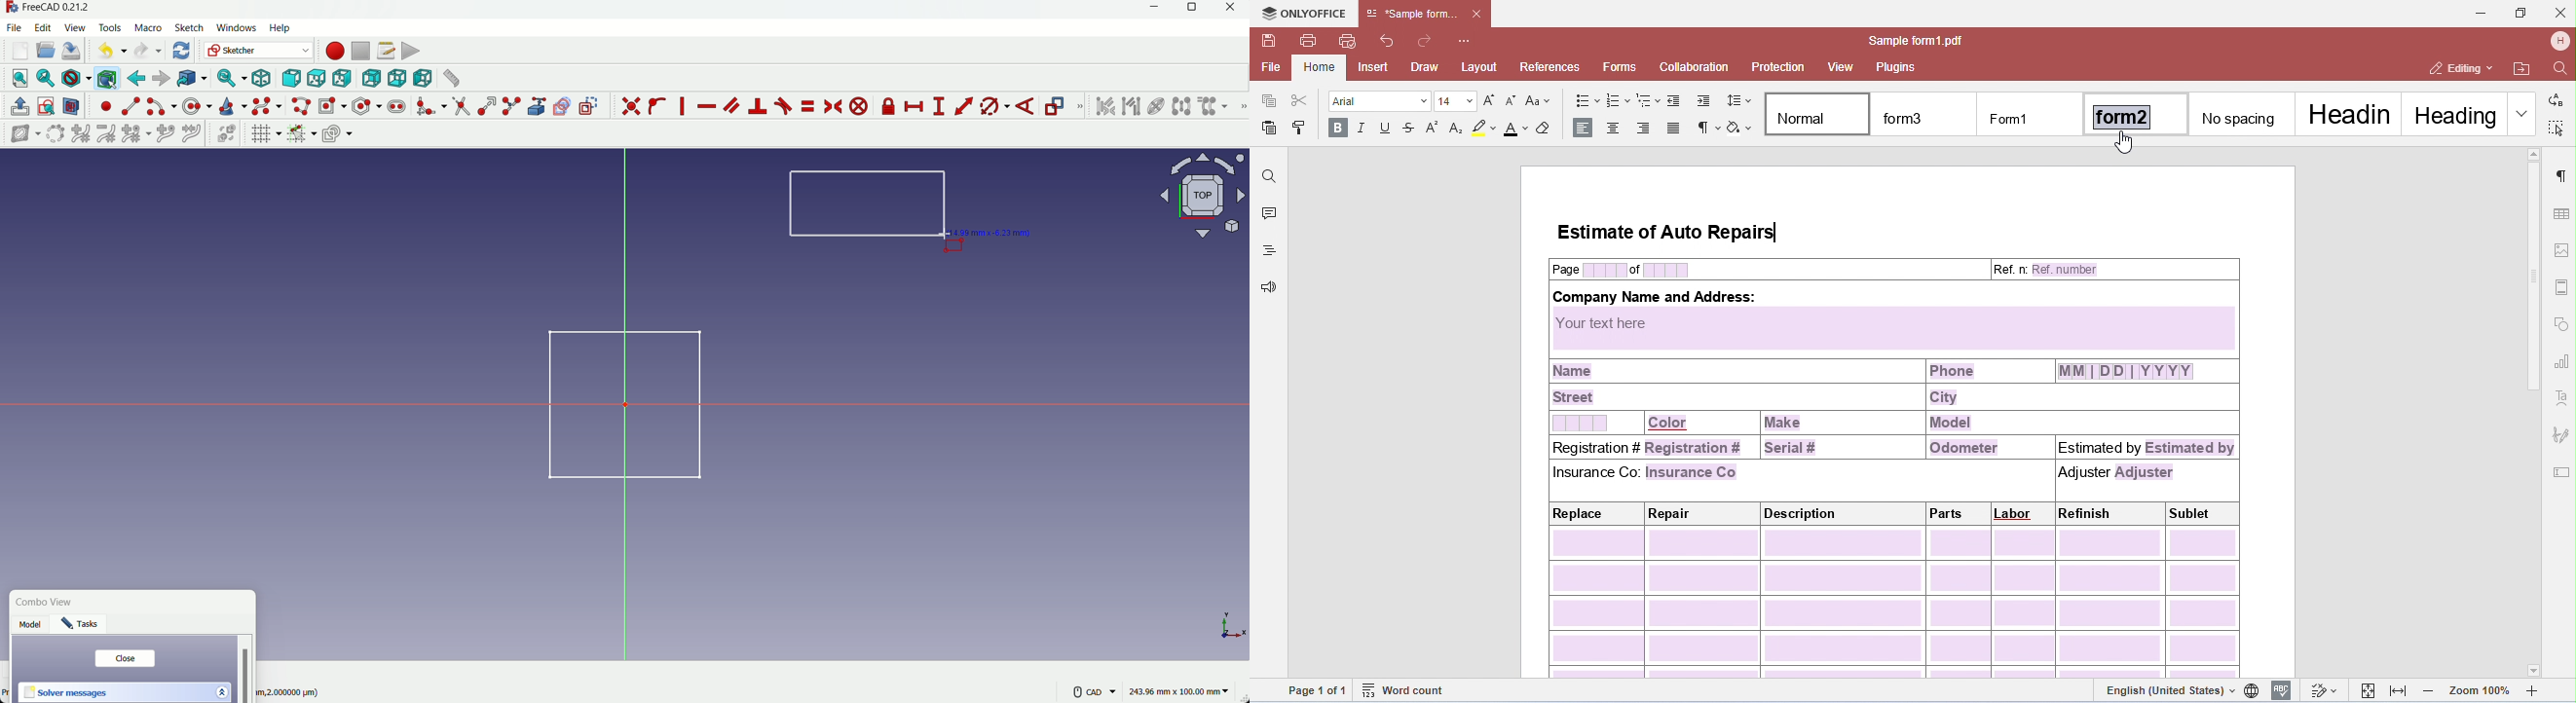  I want to click on model, so click(32, 626).